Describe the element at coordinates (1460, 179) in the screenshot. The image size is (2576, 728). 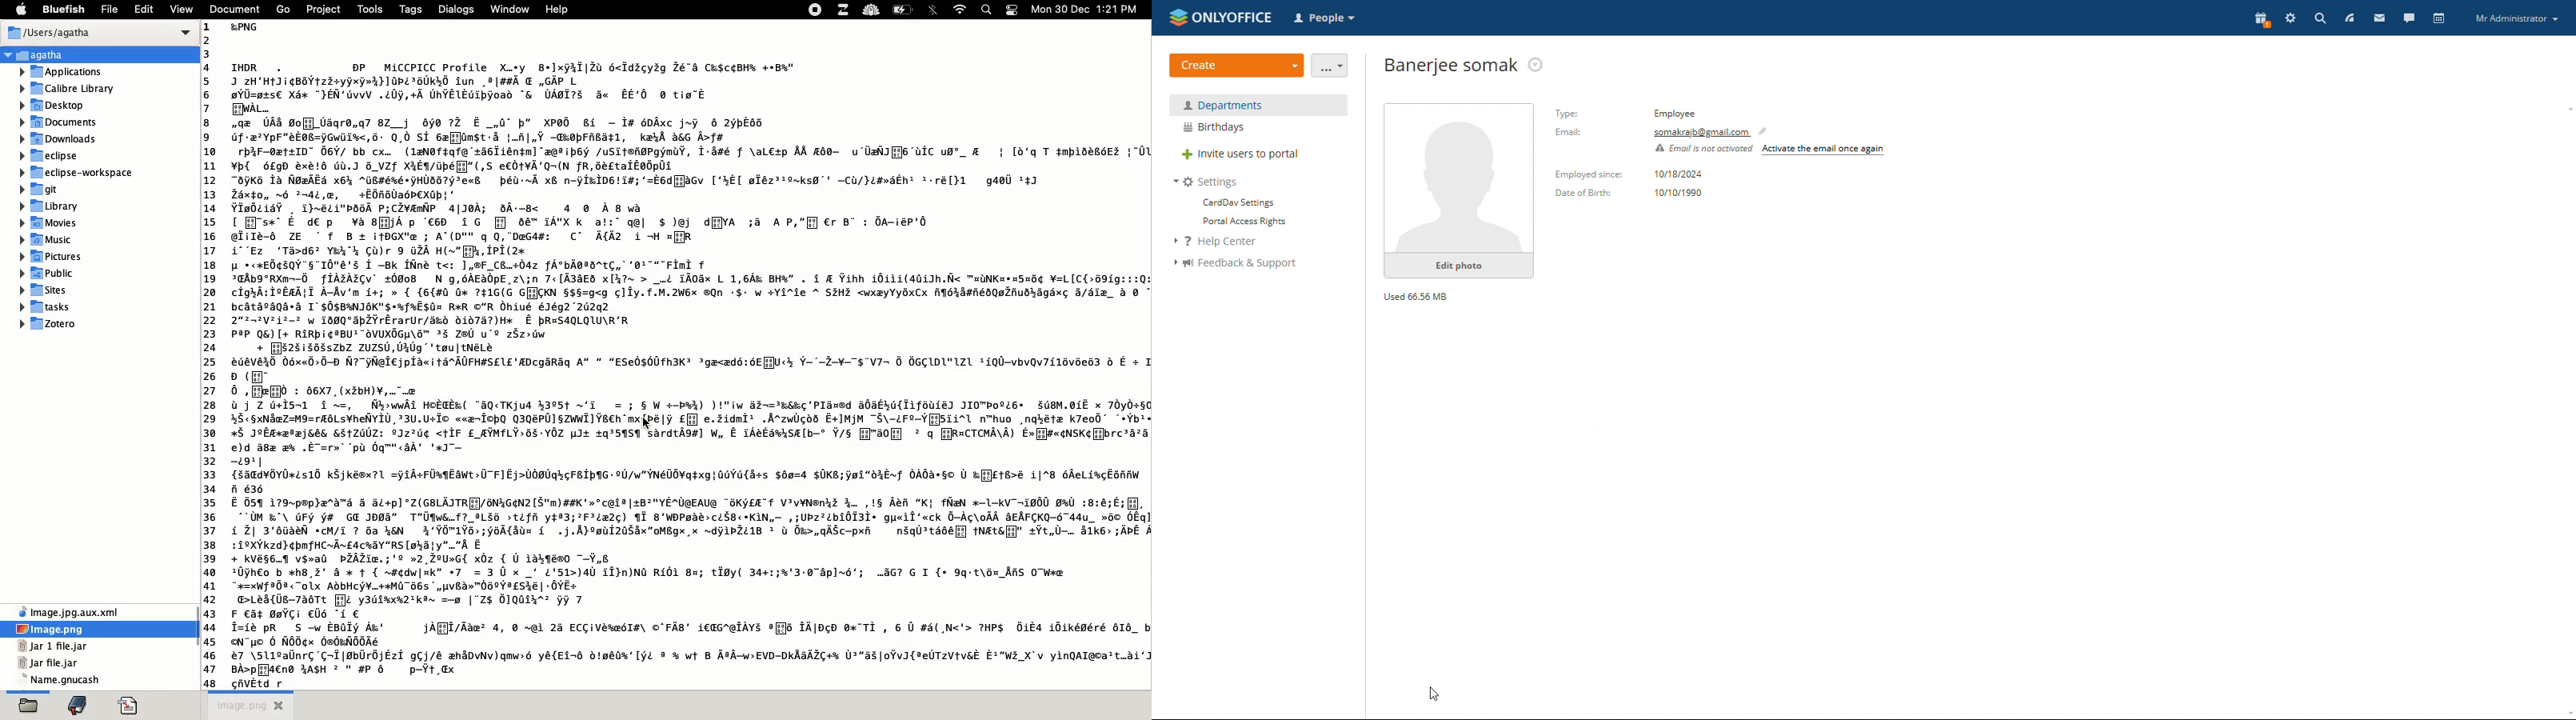
I see `profile photo` at that location.